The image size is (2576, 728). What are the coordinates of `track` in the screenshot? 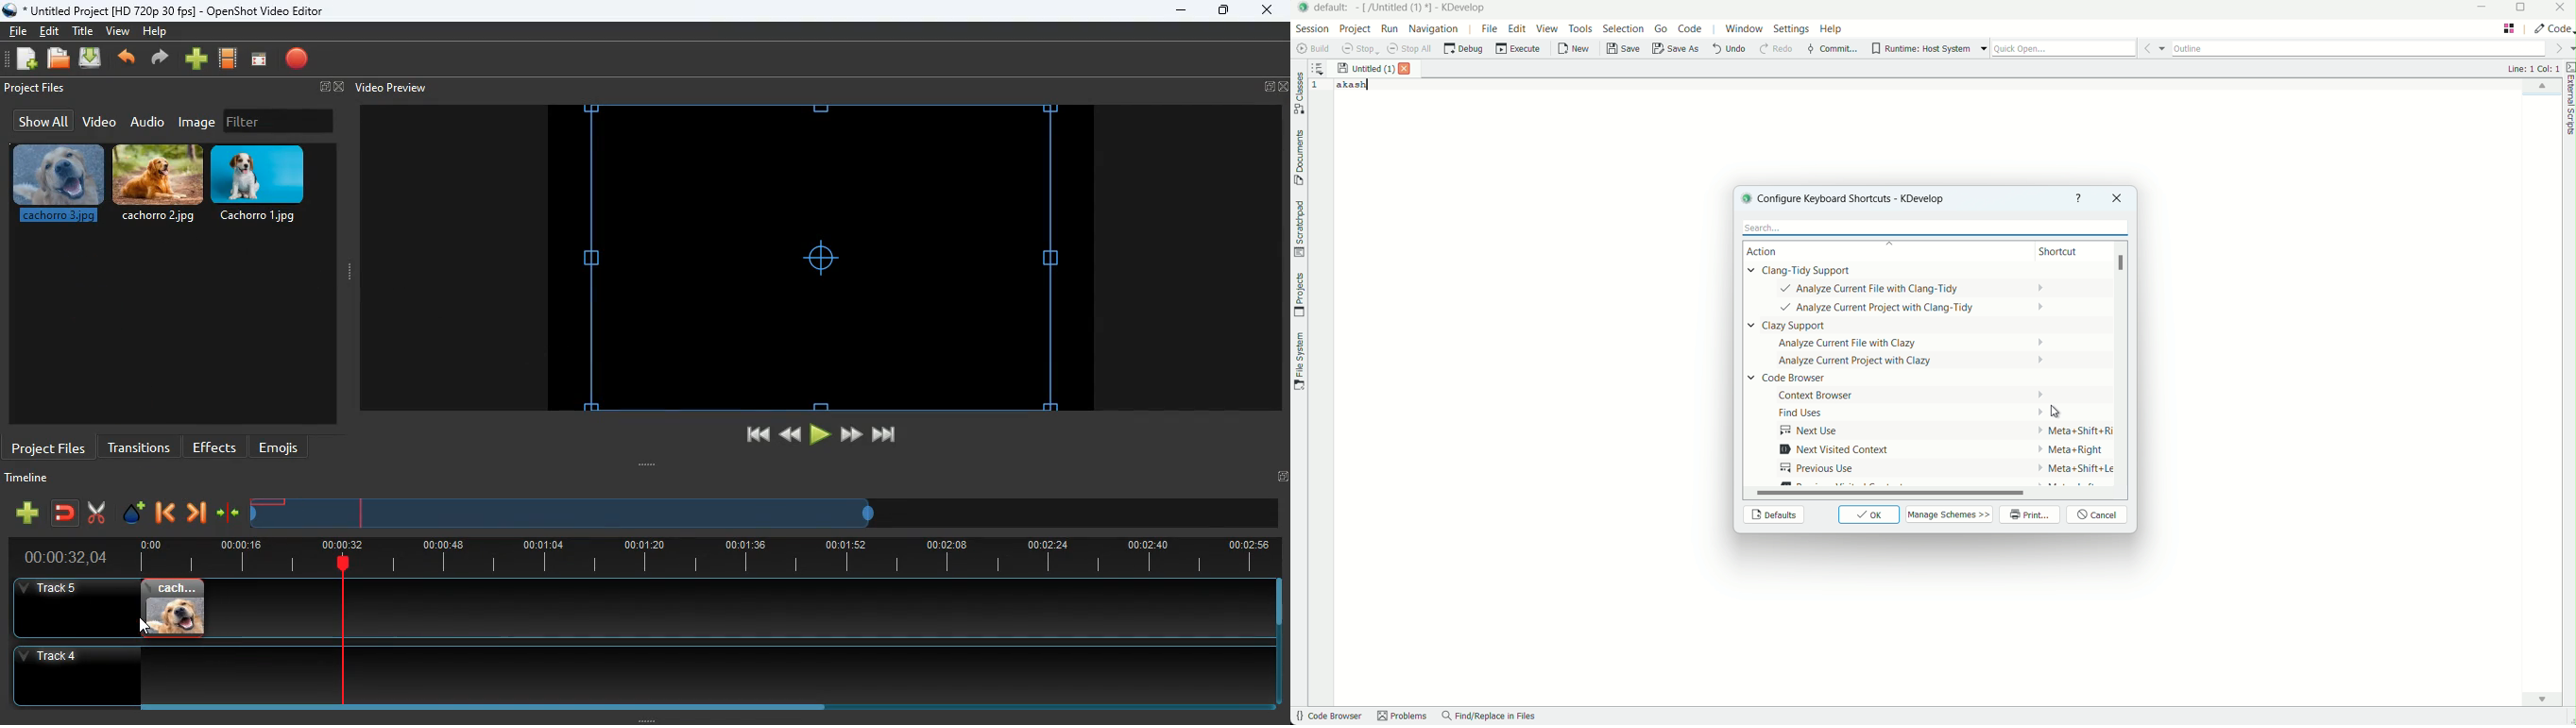 It's located at (626, 675).